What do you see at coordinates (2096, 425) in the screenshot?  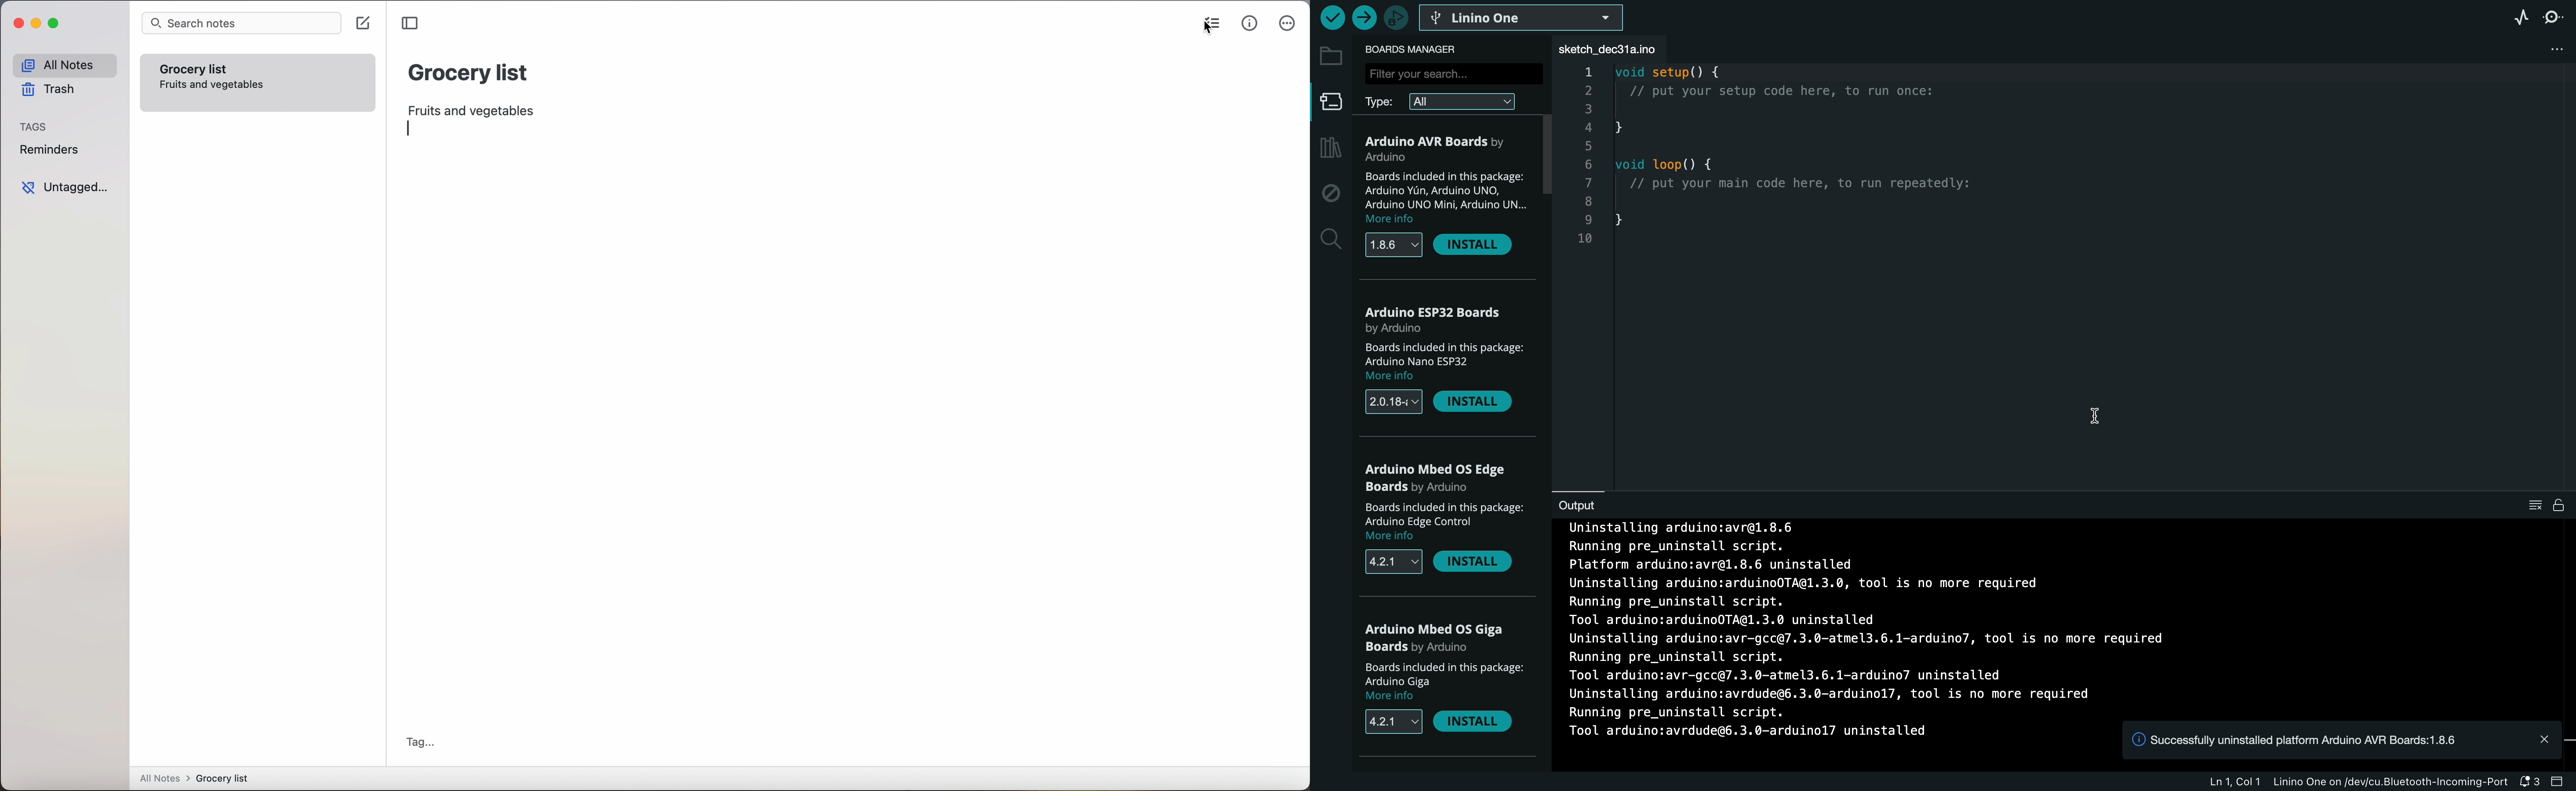 I see `cursor` at bounding box center [2096, 425].